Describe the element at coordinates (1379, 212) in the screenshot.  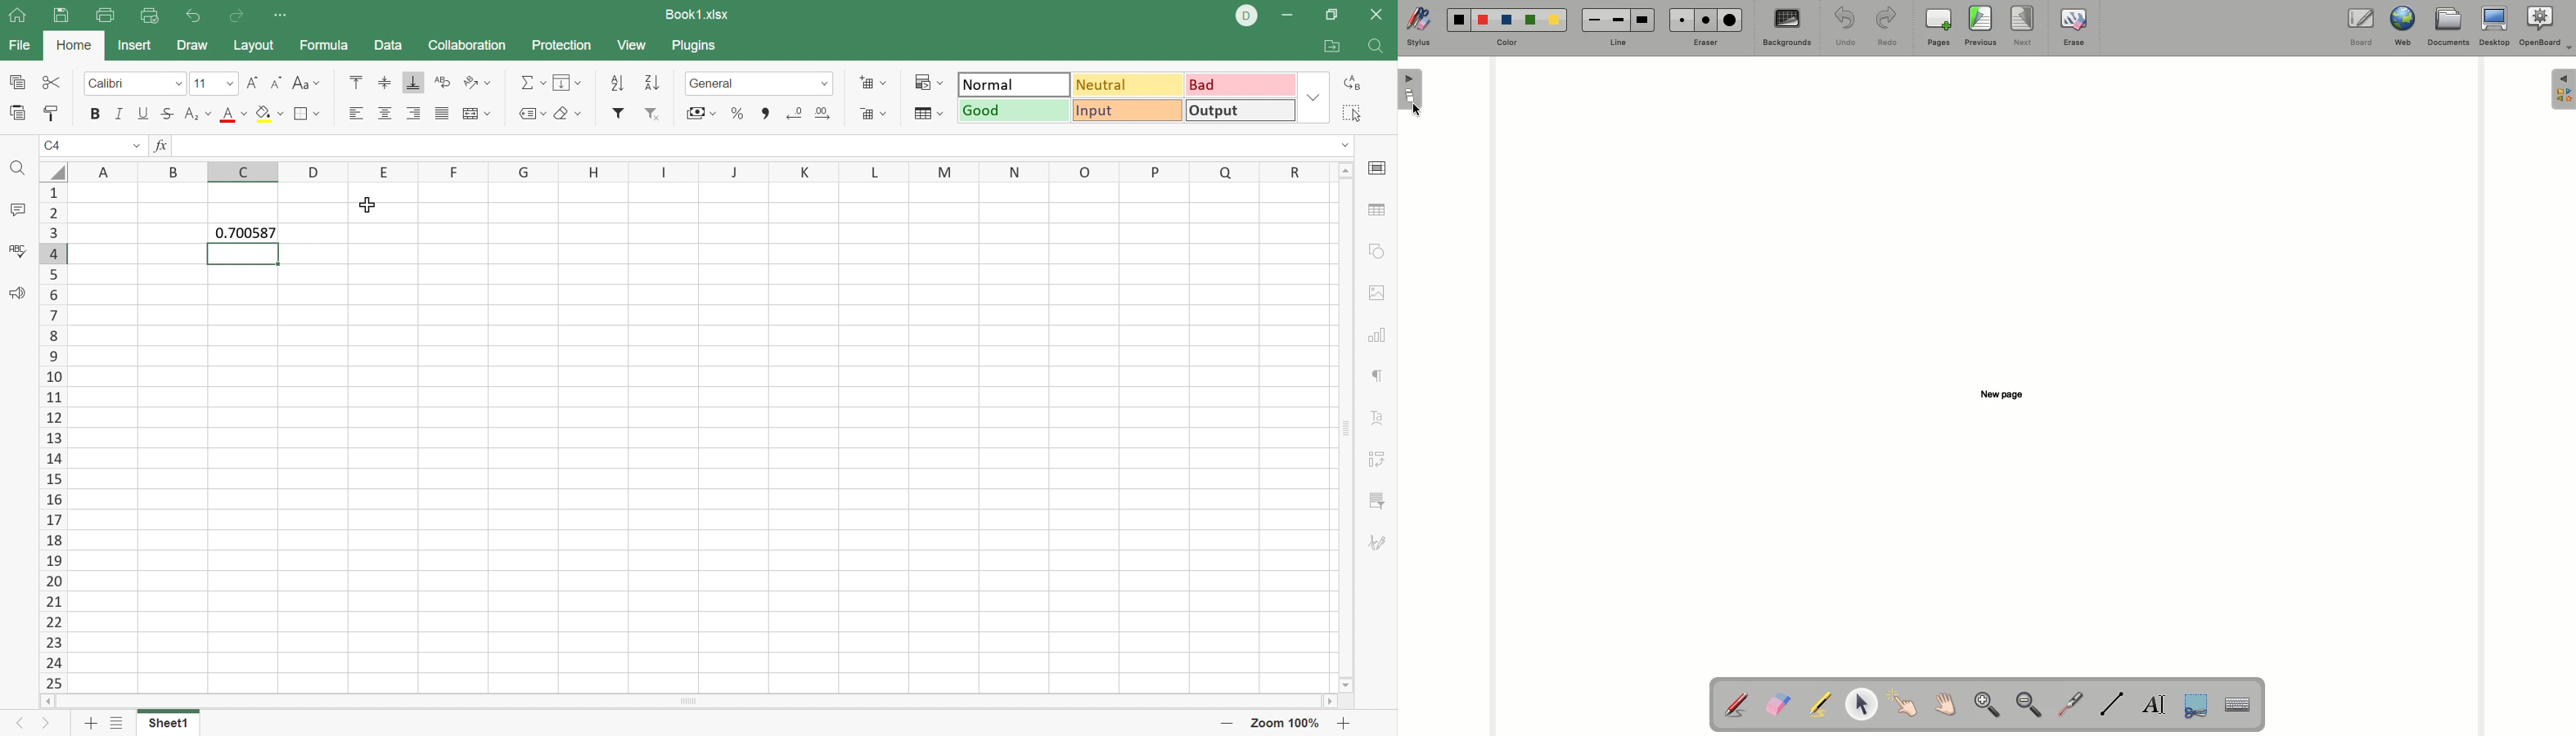
I see `Table settings` at that location.